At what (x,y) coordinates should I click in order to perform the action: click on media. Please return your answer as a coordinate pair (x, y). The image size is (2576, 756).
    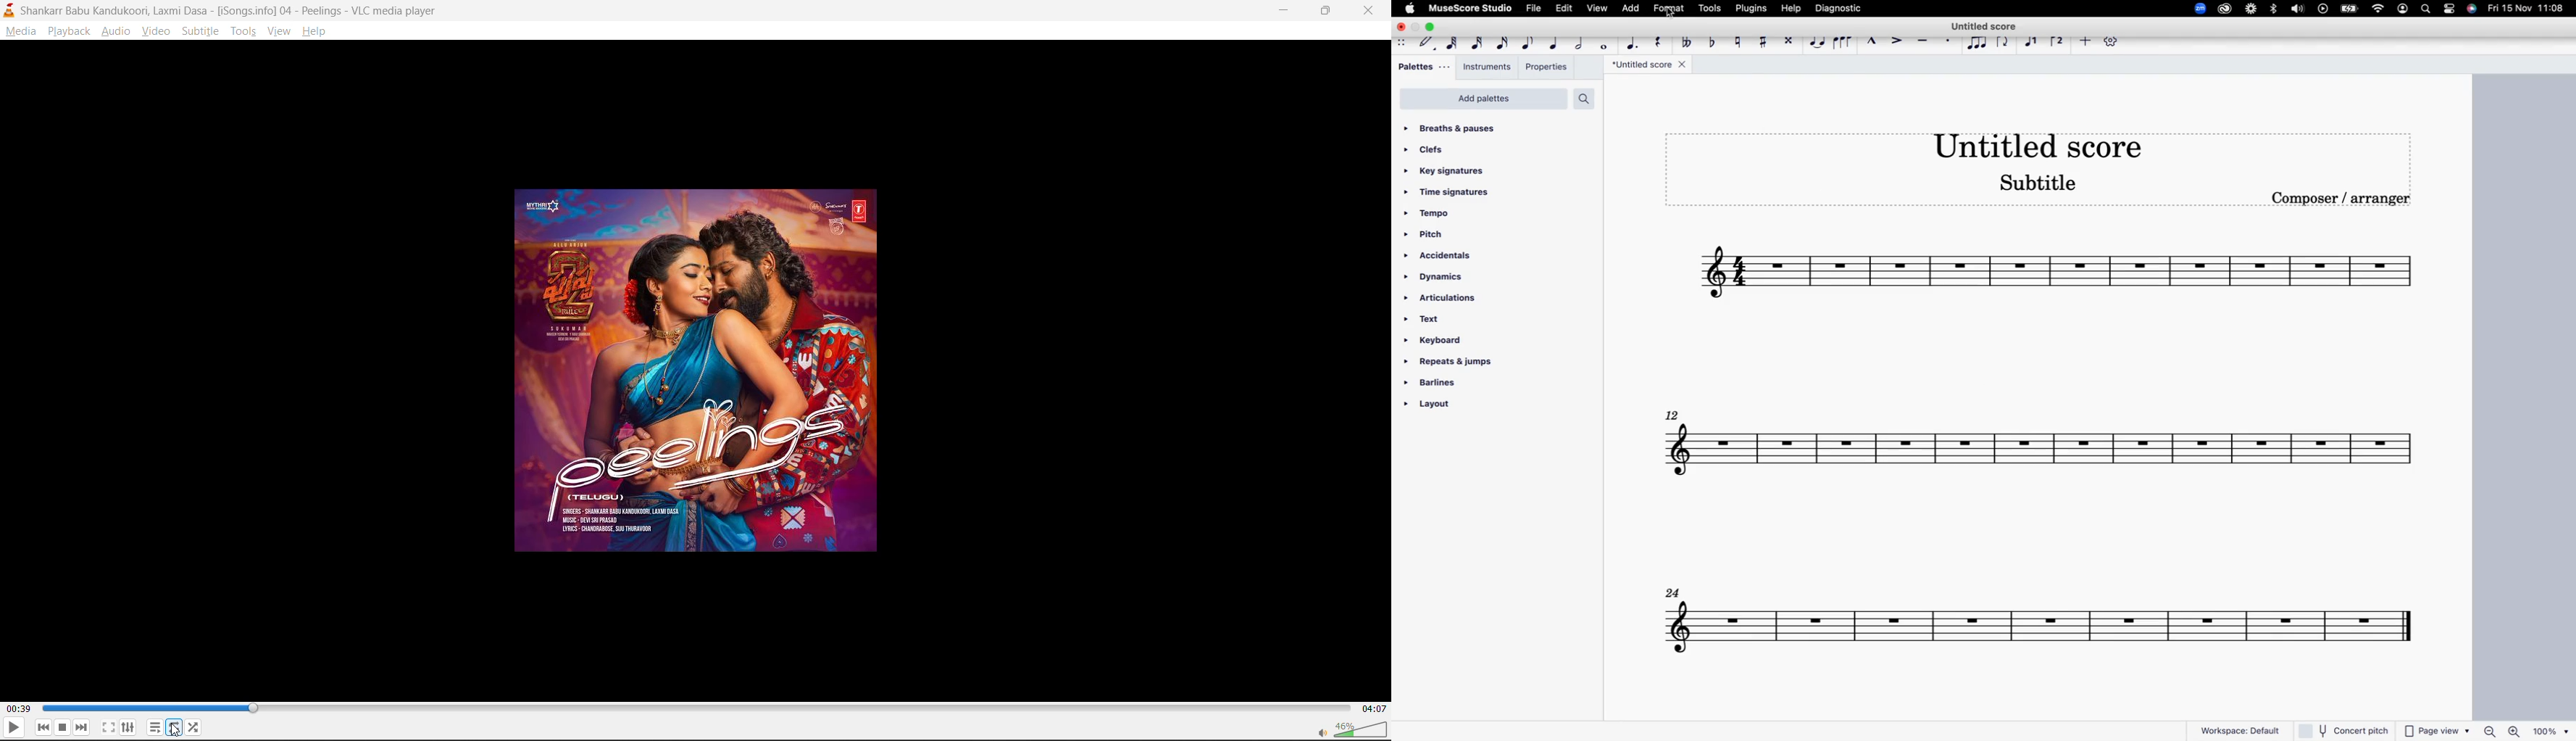
    Looking at the image, I should click on (20, 33).